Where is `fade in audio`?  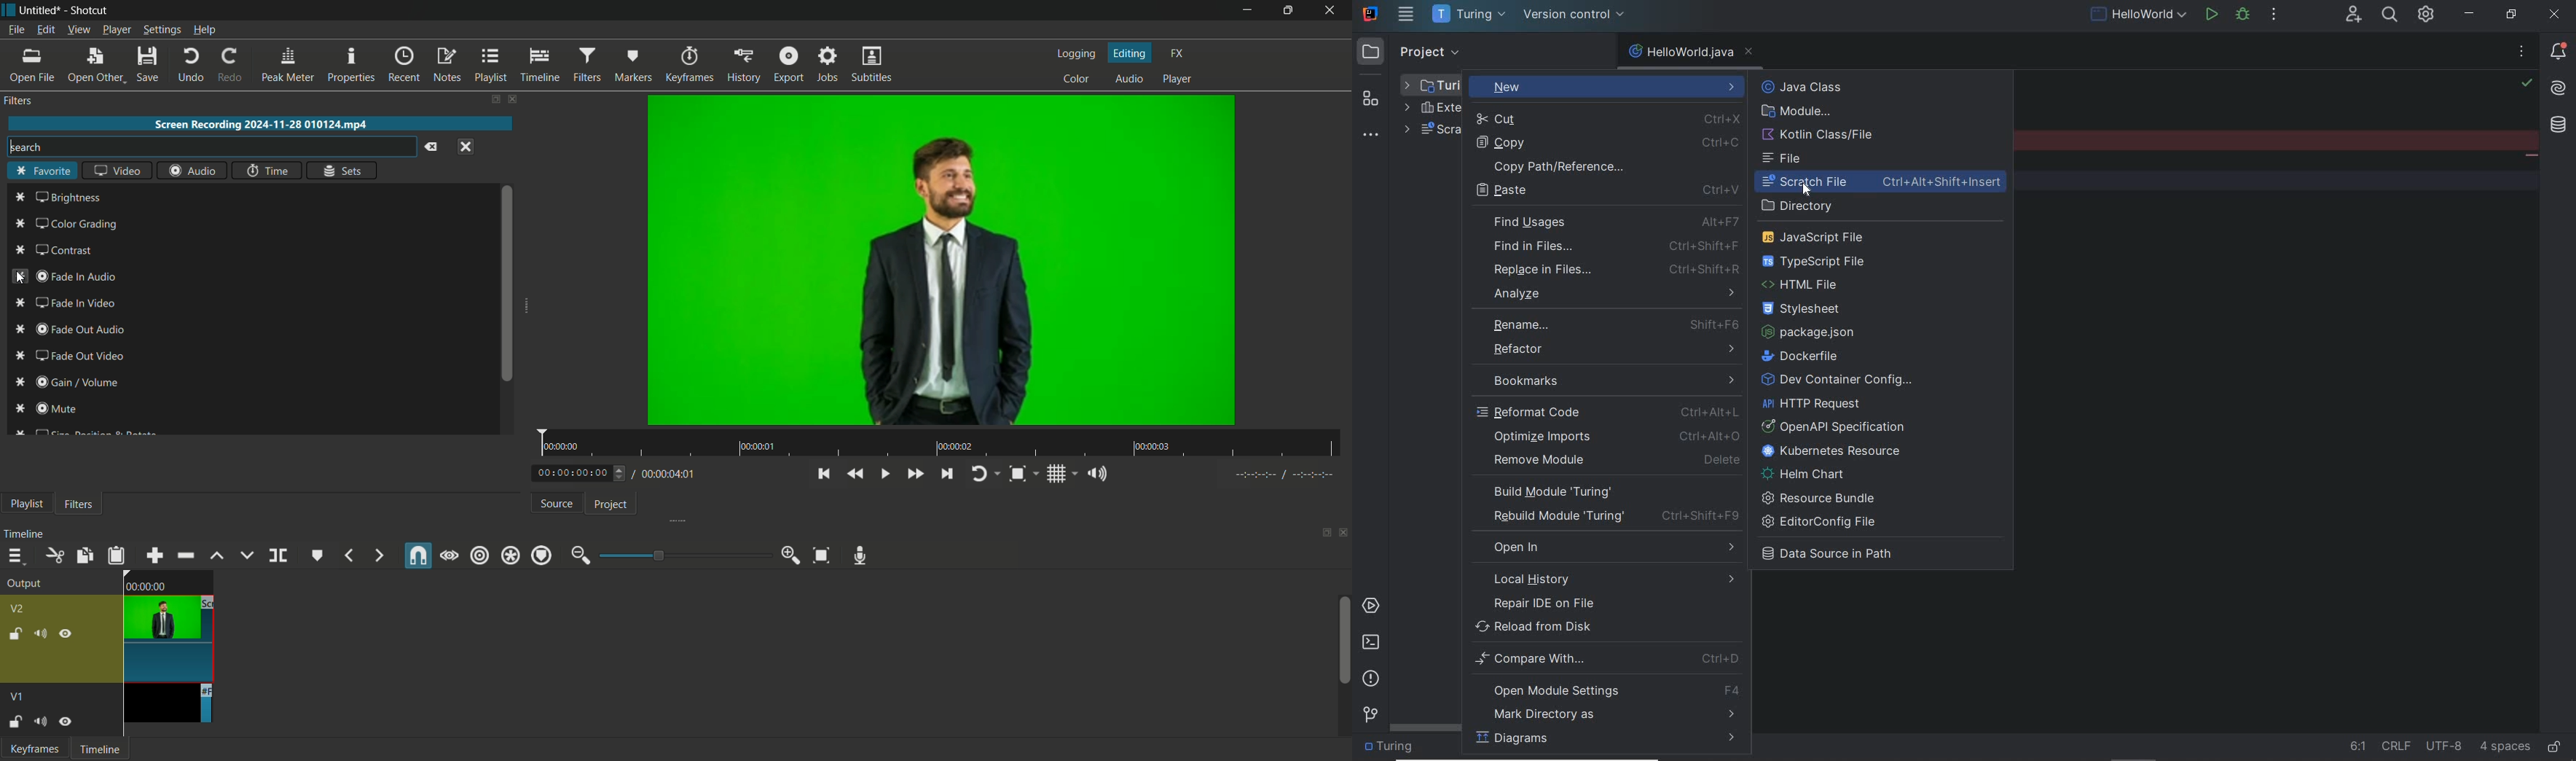 fade in audio is located at coordinates (65, 276).